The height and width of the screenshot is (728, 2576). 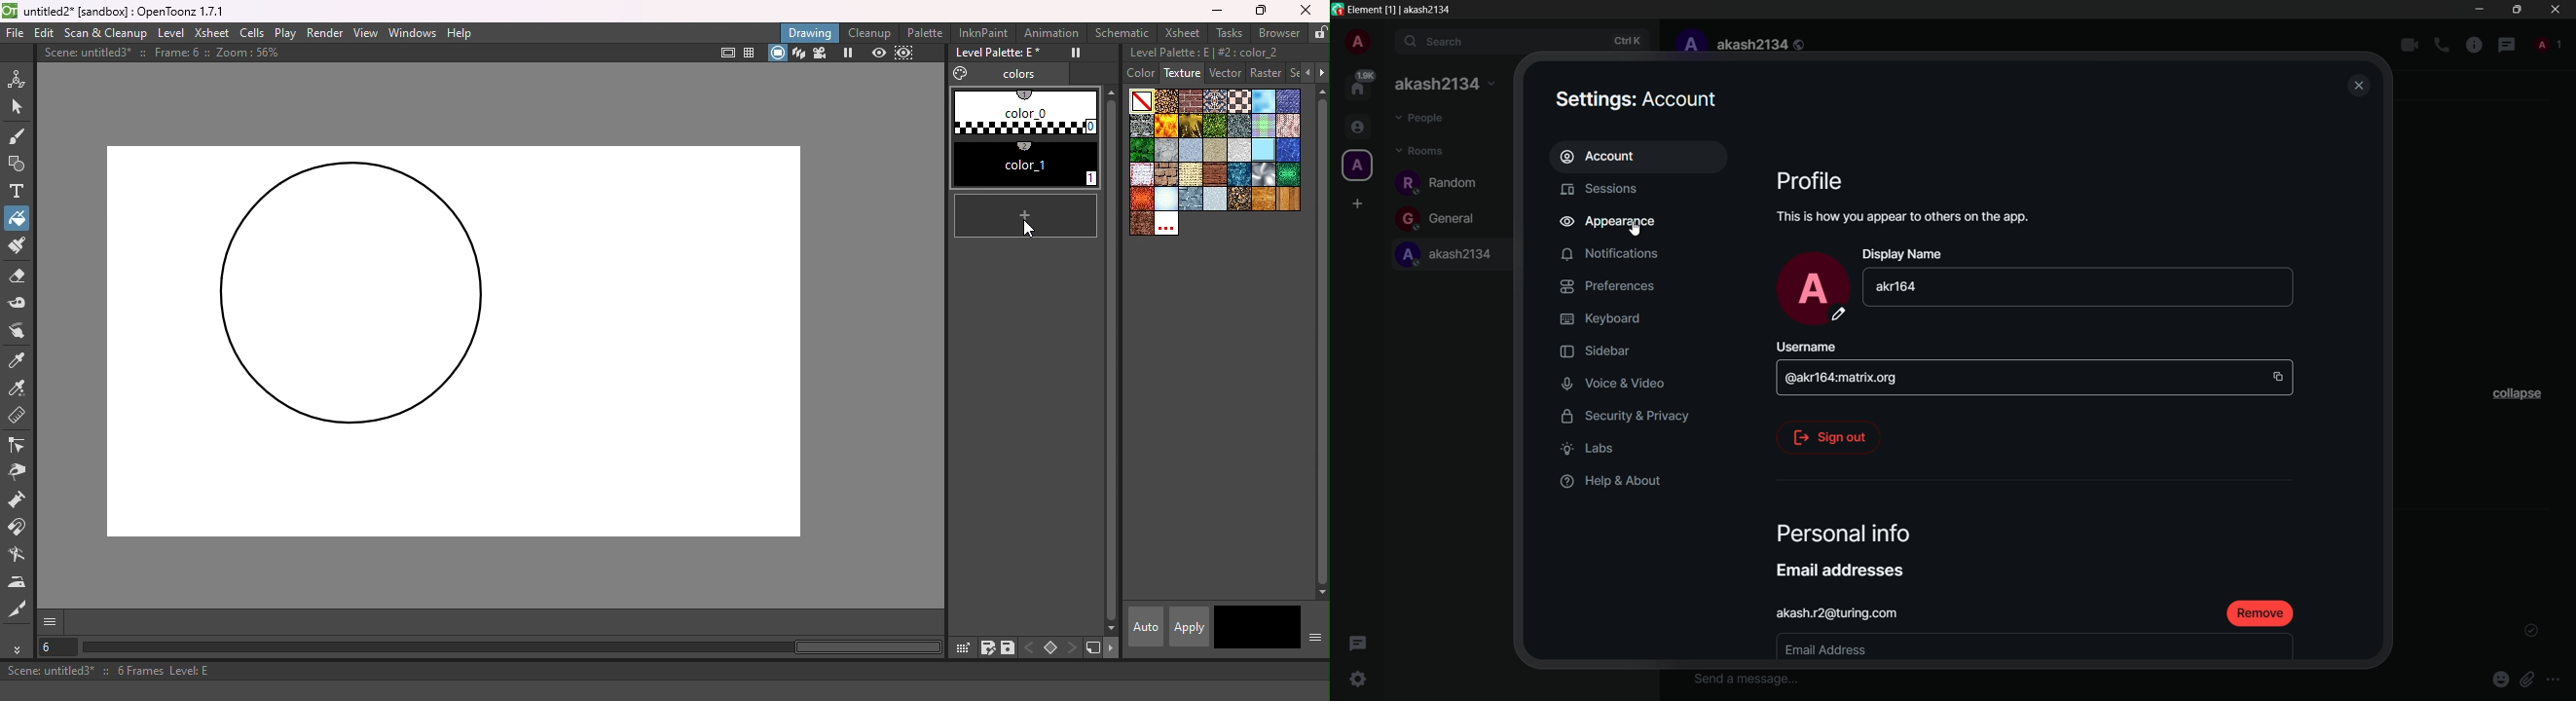 What do you see at coordinates (1167, 175) in the screenshot?
I see `roughbrickwork.bmp` at bounding box center [1167, 175].